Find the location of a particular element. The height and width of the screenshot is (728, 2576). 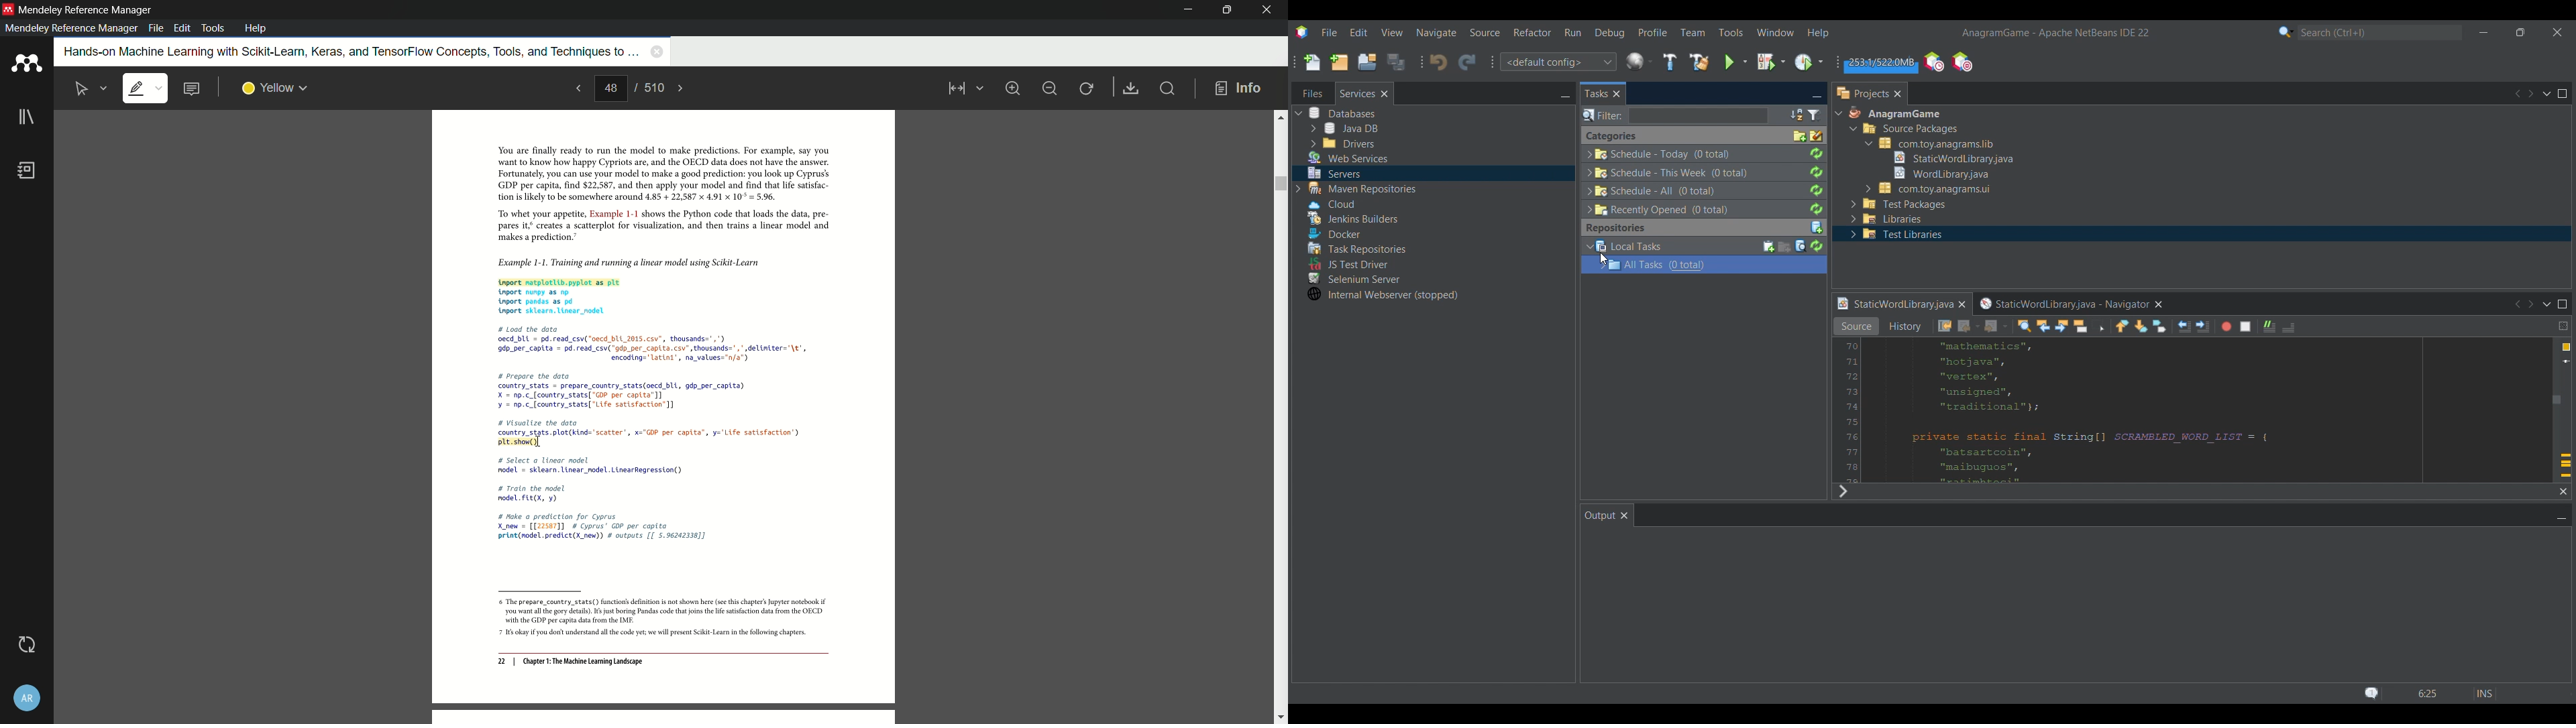

minimize is located at coordinates (1049, 88).